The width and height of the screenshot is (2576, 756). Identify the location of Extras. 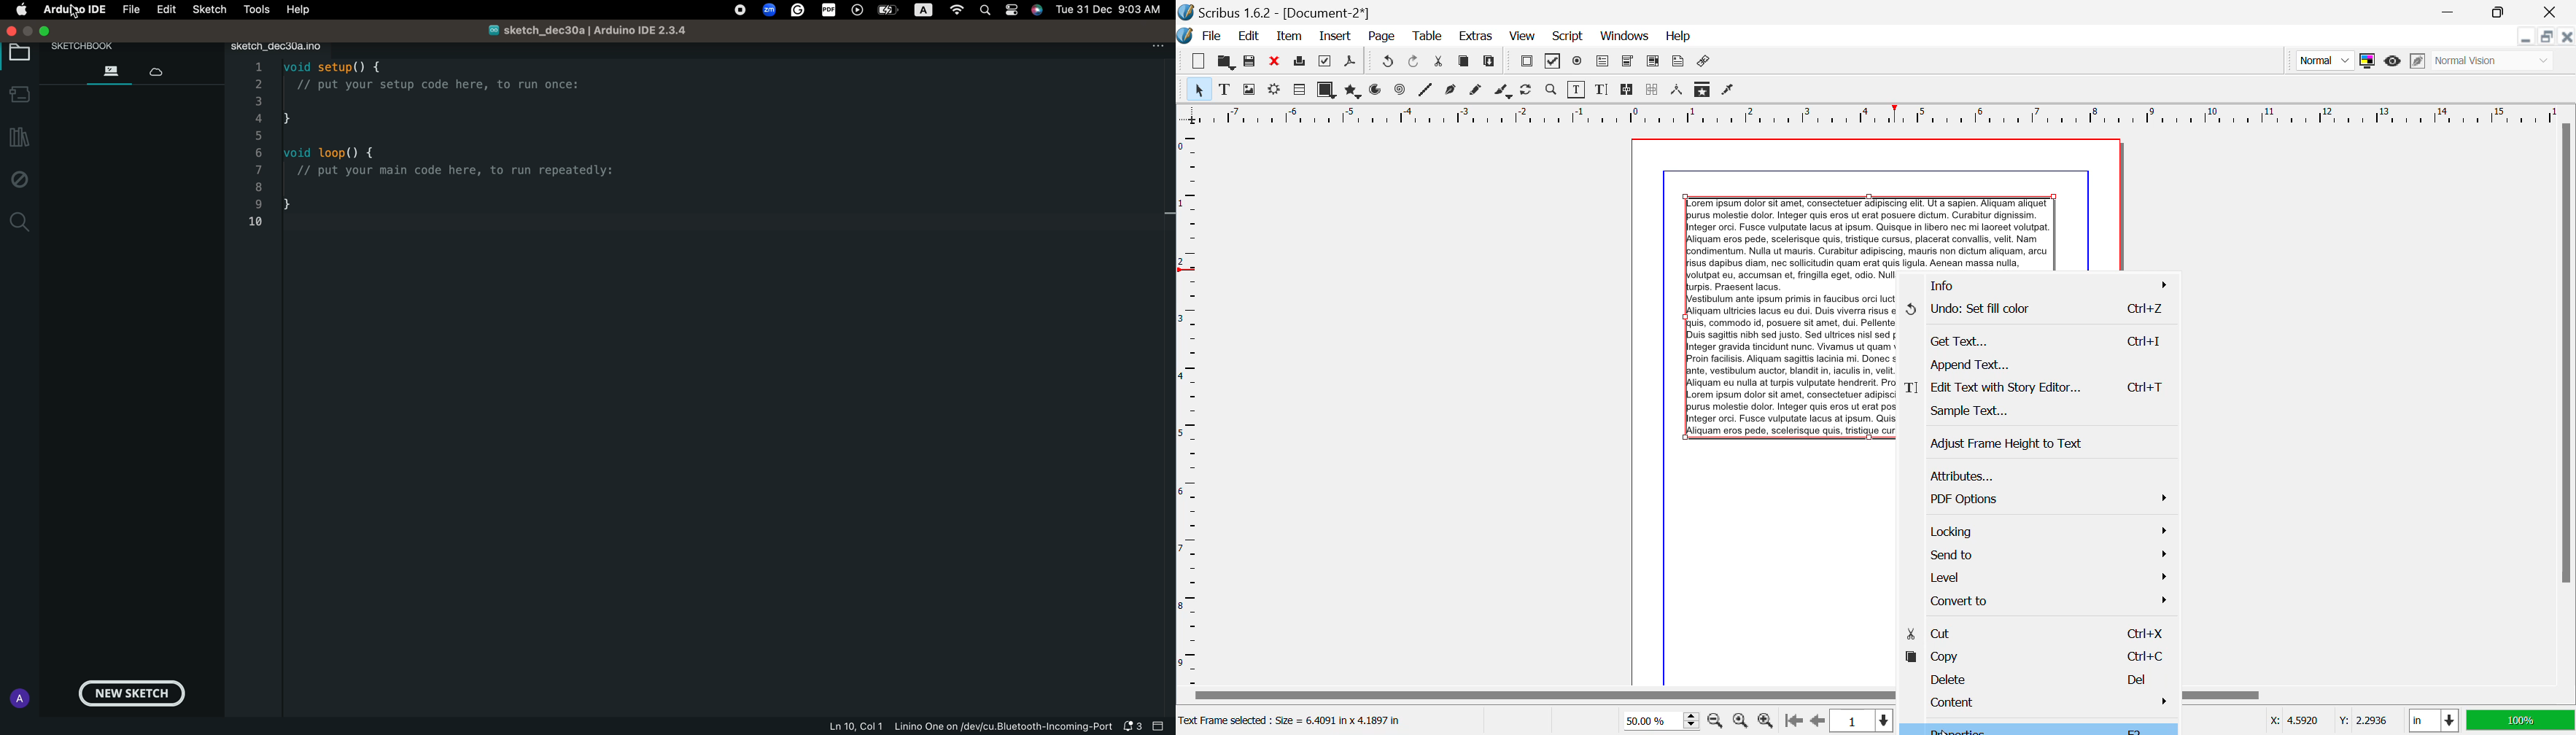
(1474, 36).